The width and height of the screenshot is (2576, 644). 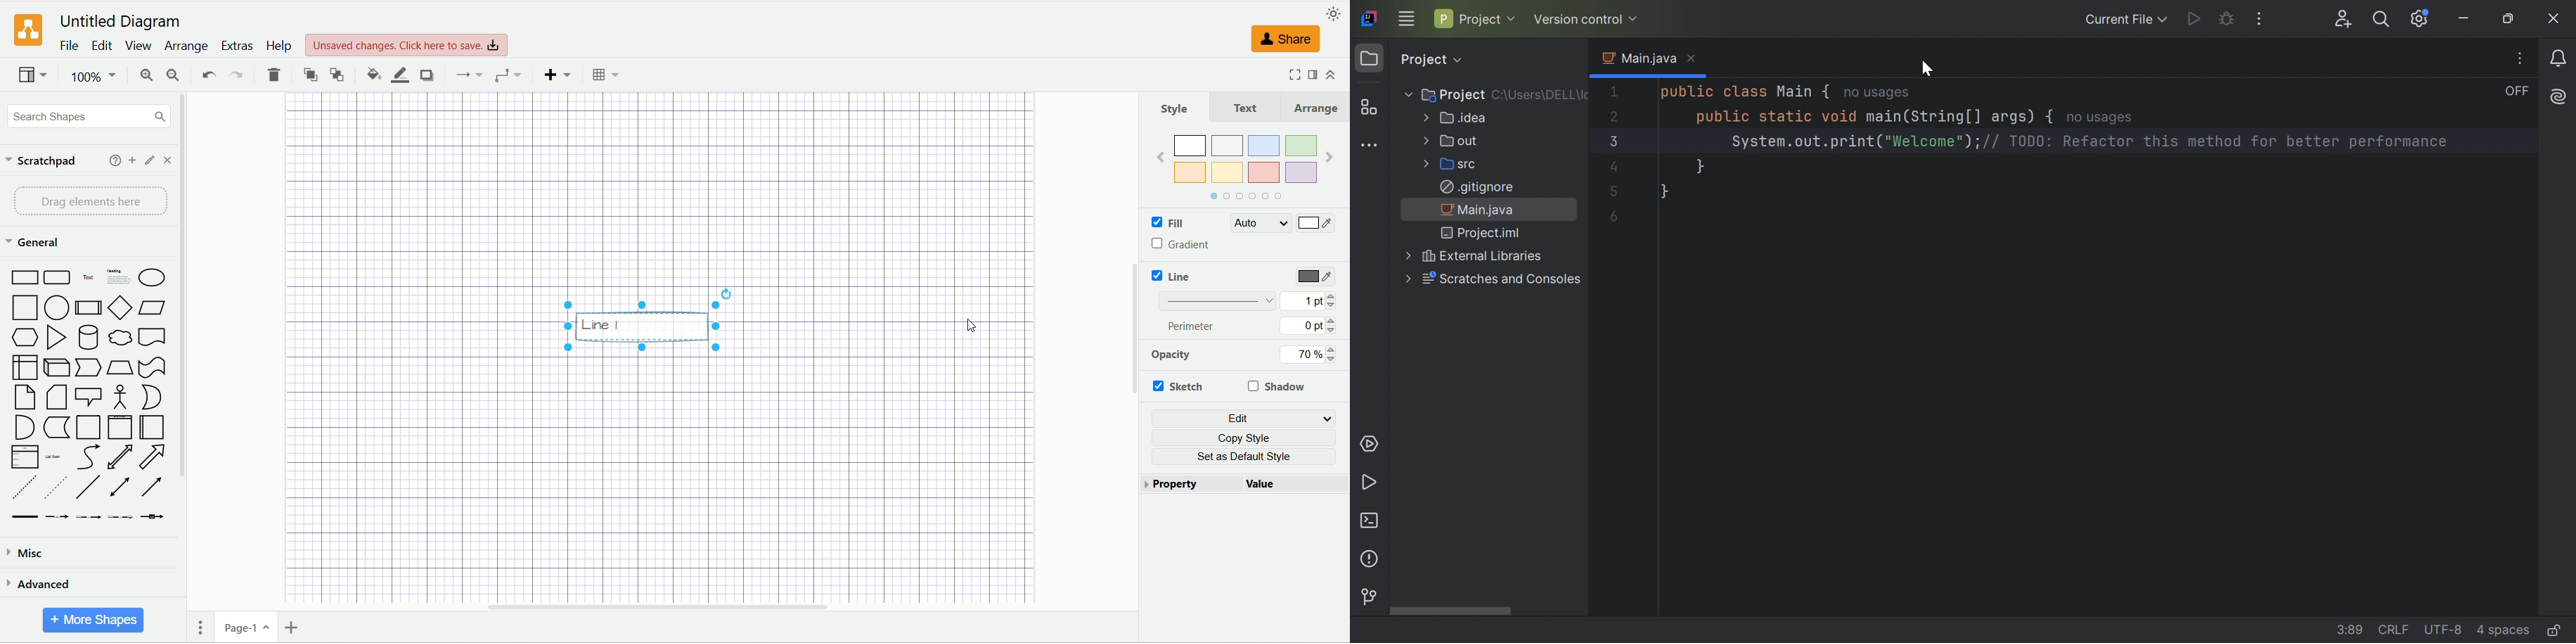 What do you see at coordinates (206, 75) in the screenshot?
I see `undo` at bounding box center [206, 75].